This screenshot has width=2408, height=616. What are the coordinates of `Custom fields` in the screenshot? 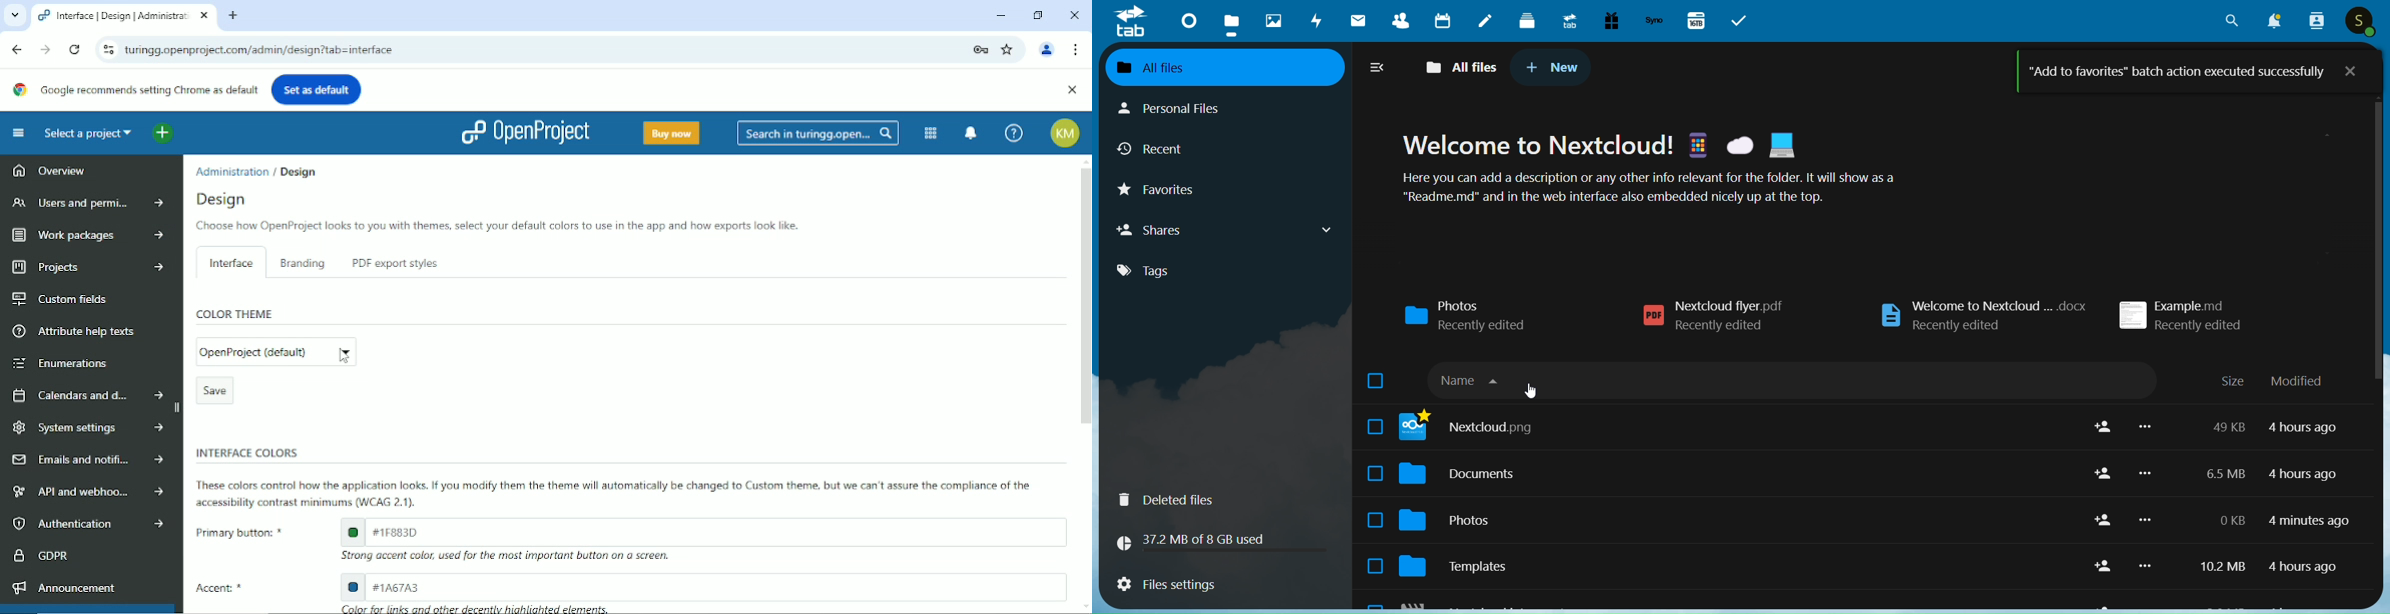 It's located at (62, 299).